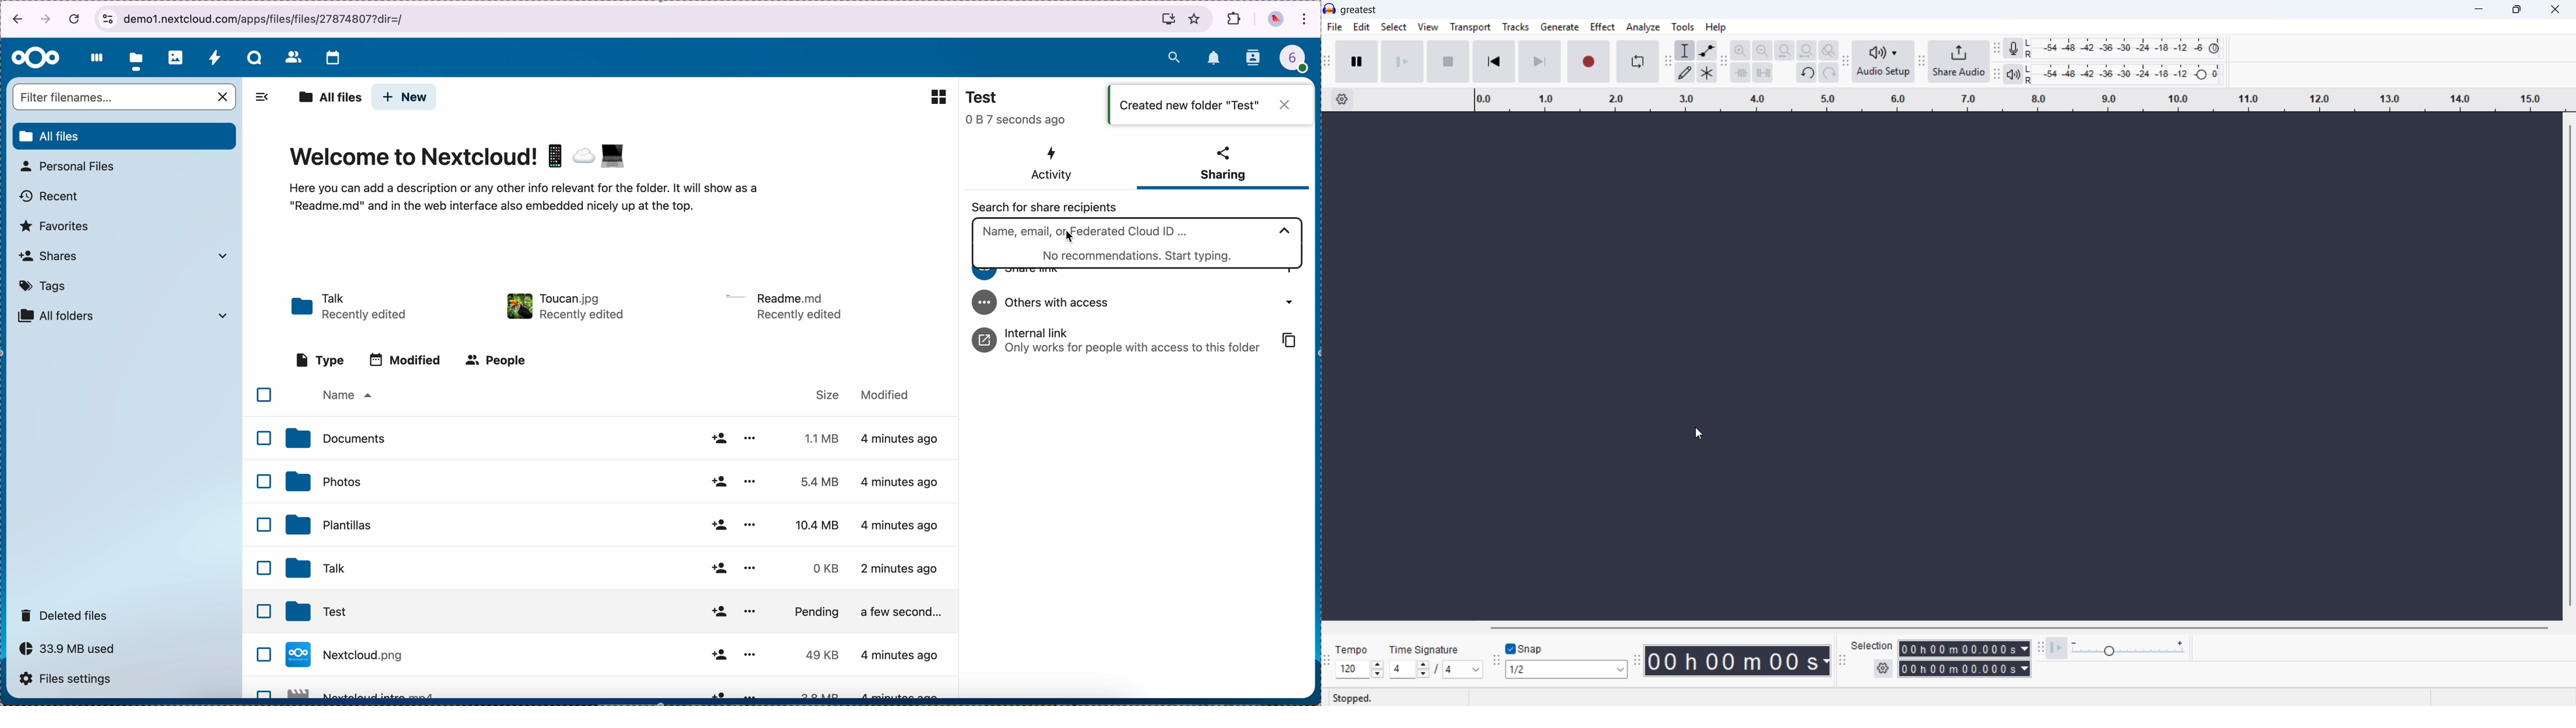 The image size is (2576, 728). I want to click on install Nextcloud, so click(1169, 21).